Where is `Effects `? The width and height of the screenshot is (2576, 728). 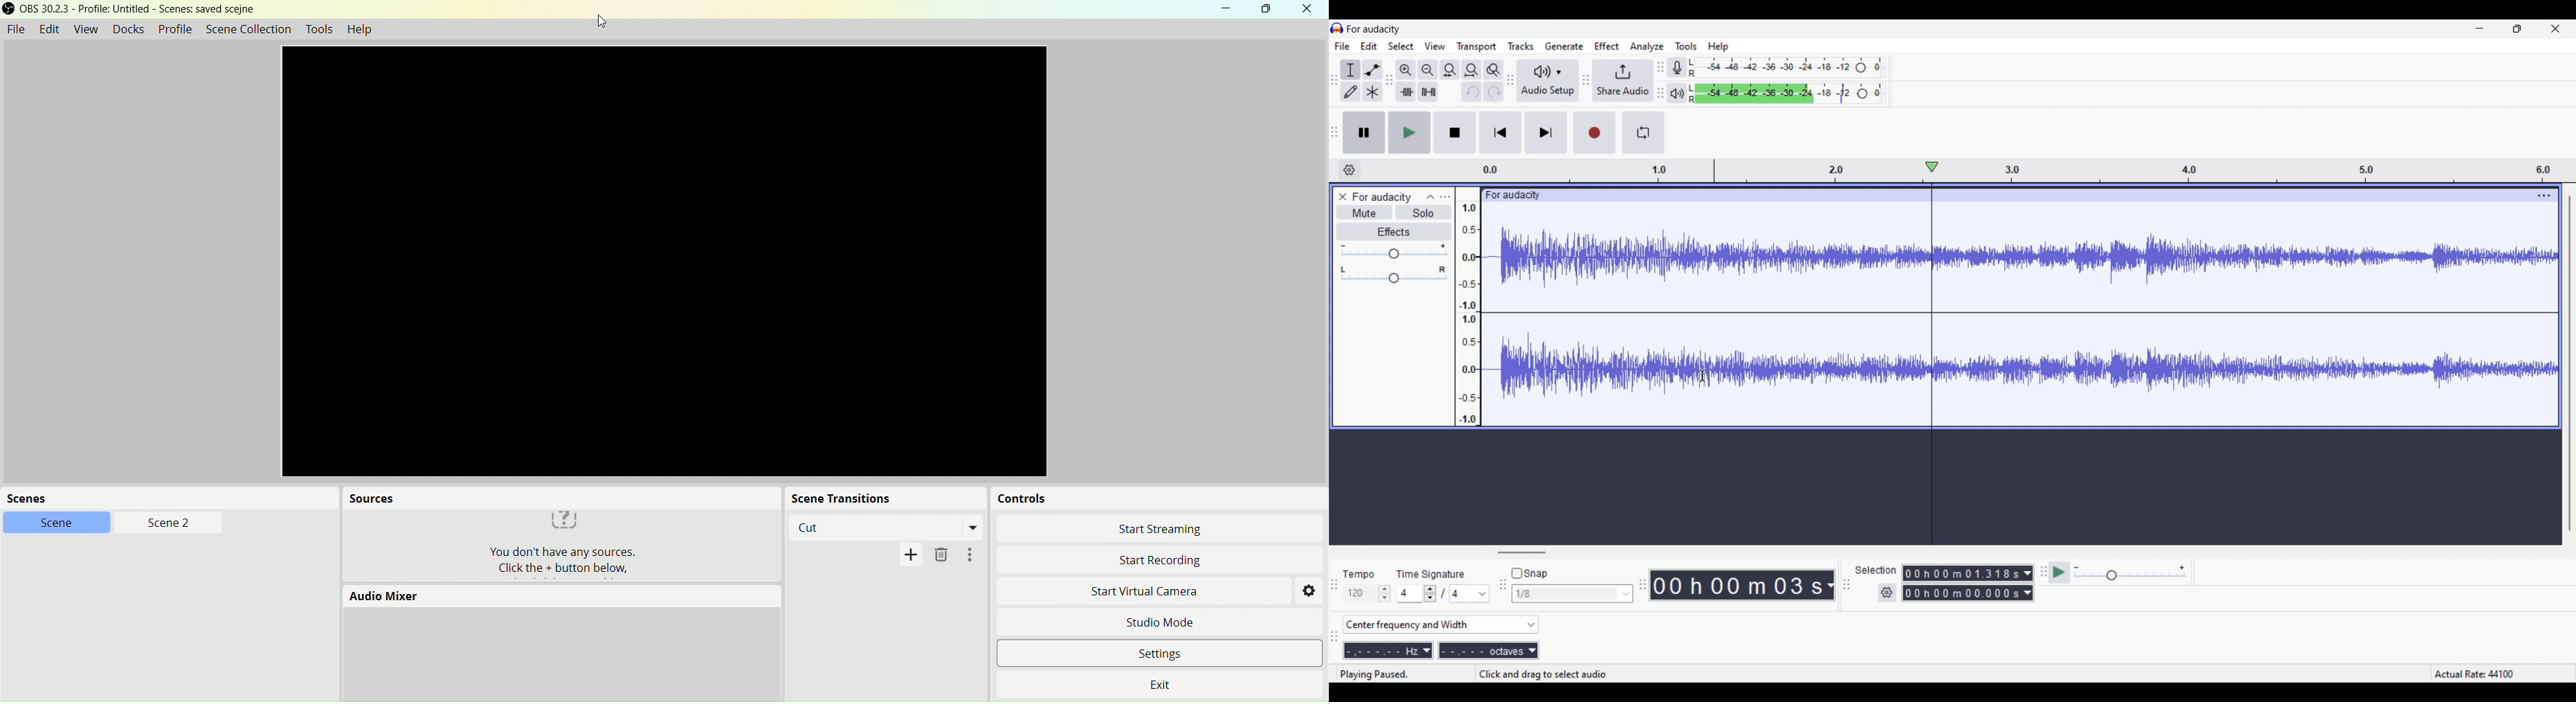 Effects  is located at coordinates (1394, 231).